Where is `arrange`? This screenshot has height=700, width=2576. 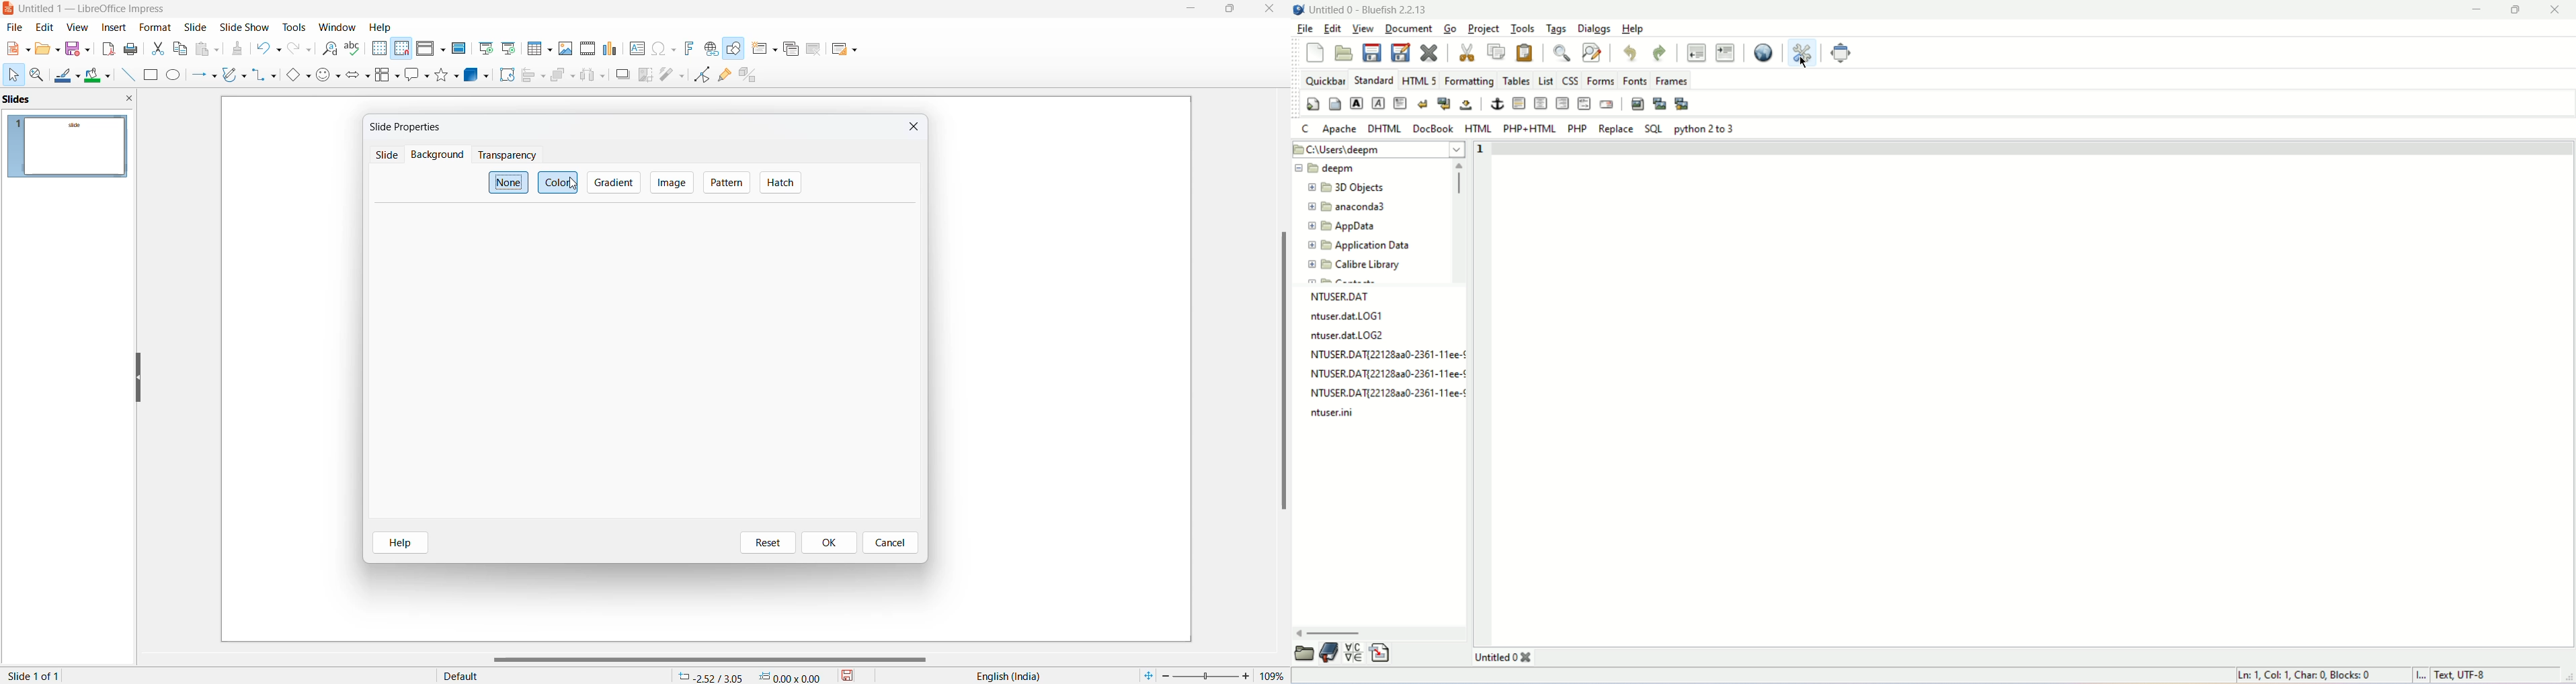 arrange is located at coordinates (562, 78).